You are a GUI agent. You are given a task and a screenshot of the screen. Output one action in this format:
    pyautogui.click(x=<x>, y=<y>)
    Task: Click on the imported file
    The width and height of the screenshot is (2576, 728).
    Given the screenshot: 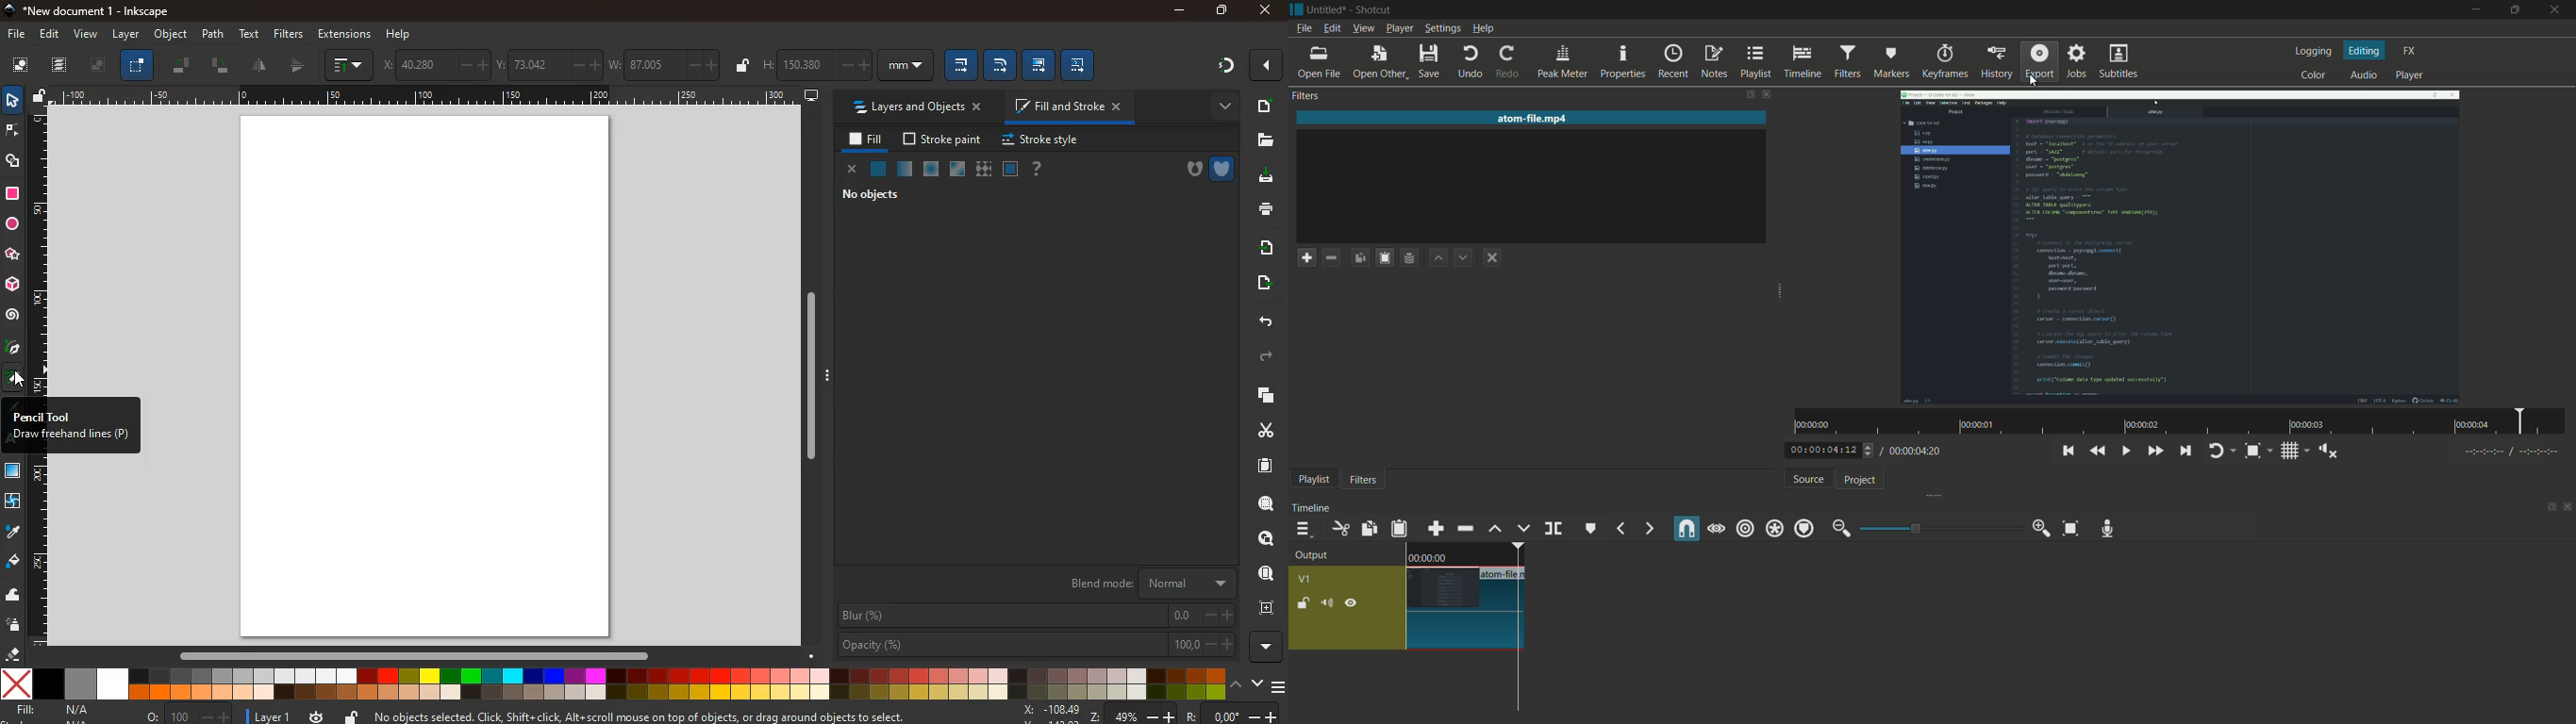 What is the action you would take?
    pyautogui.click(x=2179, y=248)
    